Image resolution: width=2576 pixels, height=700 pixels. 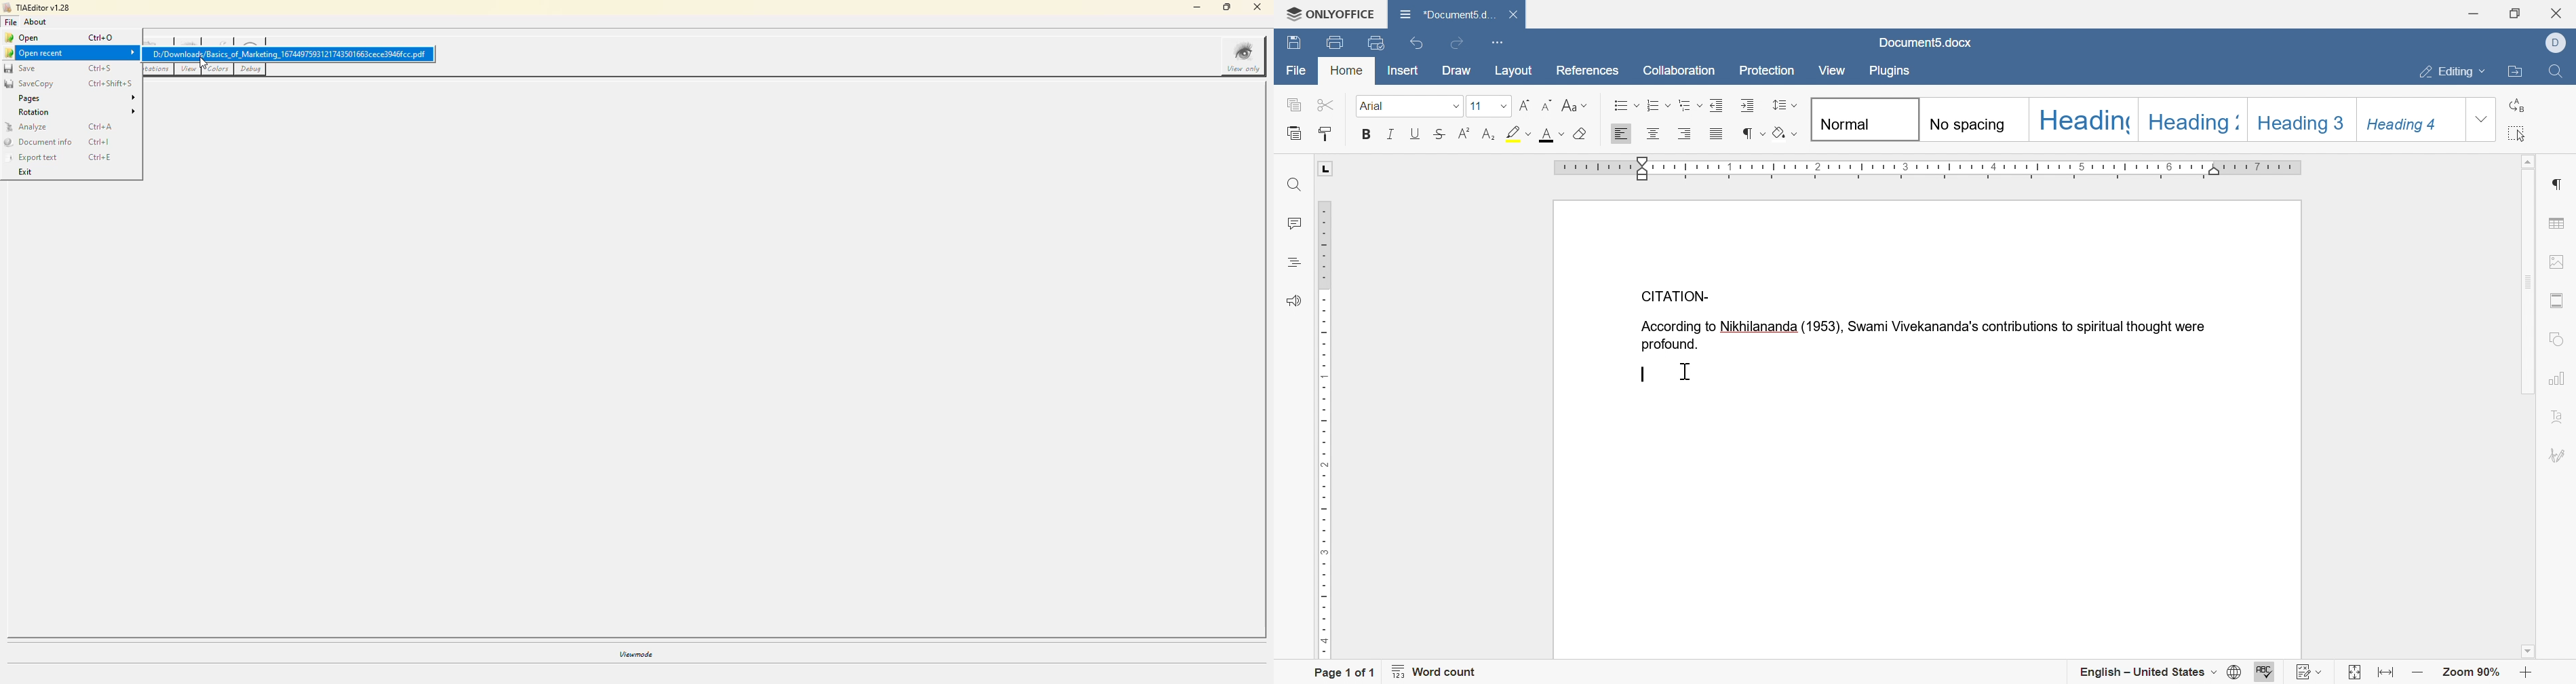 I want to click on replace all, so click(x=2517, y=104).